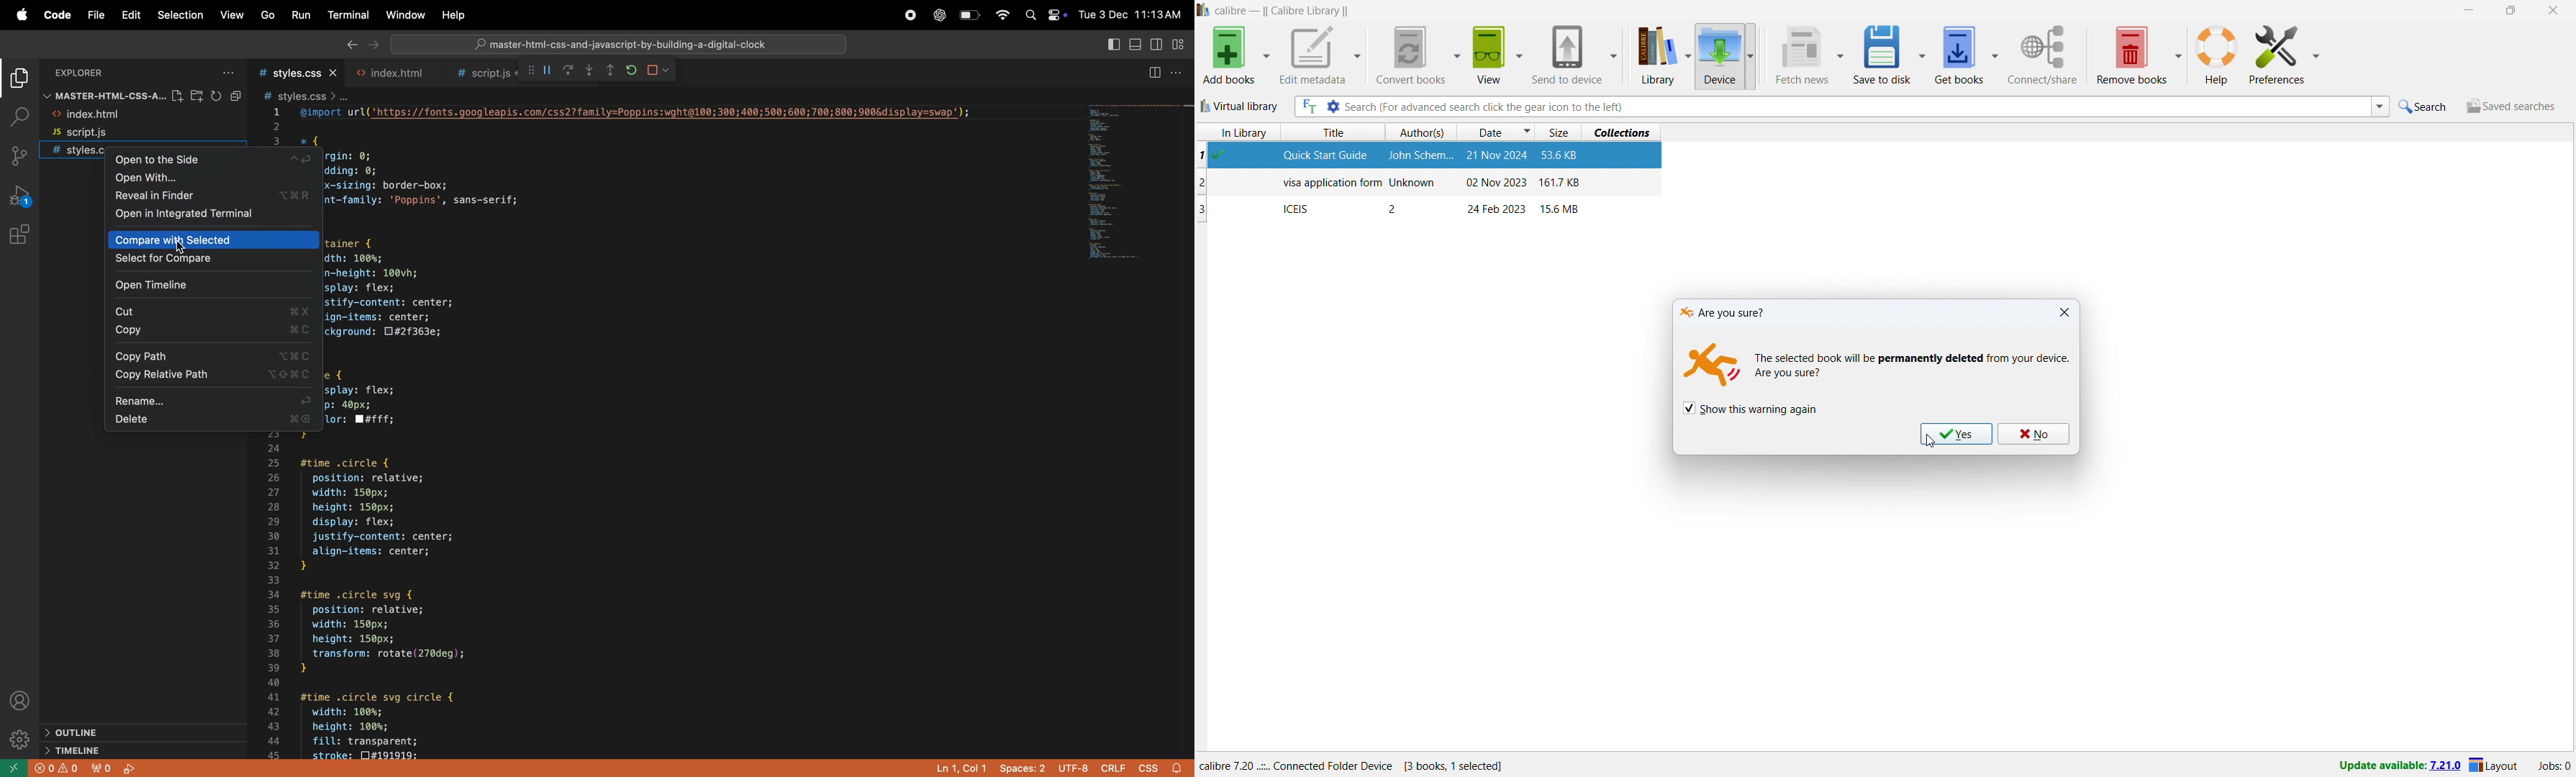  Describe the element at coordinates (212, 375) in the screenshot. I see `copy reactive path` at that location.